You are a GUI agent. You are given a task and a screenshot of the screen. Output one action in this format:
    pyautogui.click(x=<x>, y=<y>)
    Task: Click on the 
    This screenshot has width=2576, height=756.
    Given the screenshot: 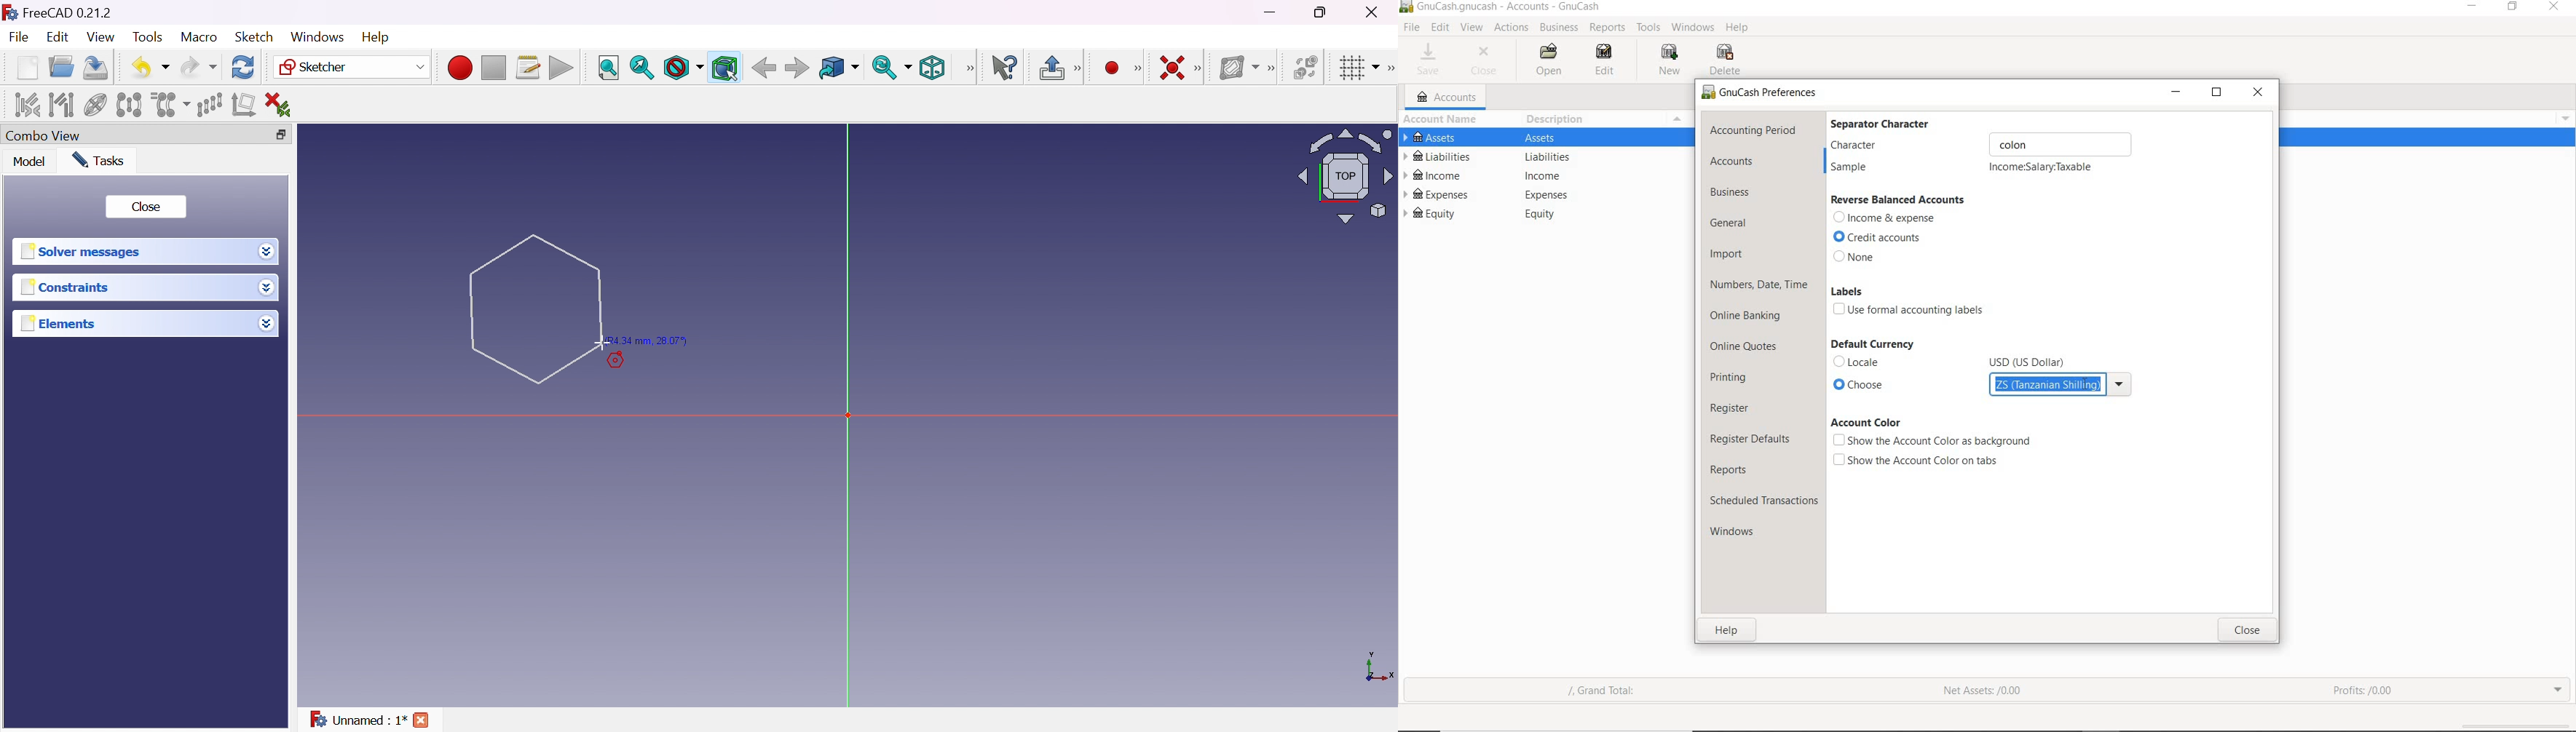 What is the action you would take?
    pyautogui.click(x=2031, y=358)
    